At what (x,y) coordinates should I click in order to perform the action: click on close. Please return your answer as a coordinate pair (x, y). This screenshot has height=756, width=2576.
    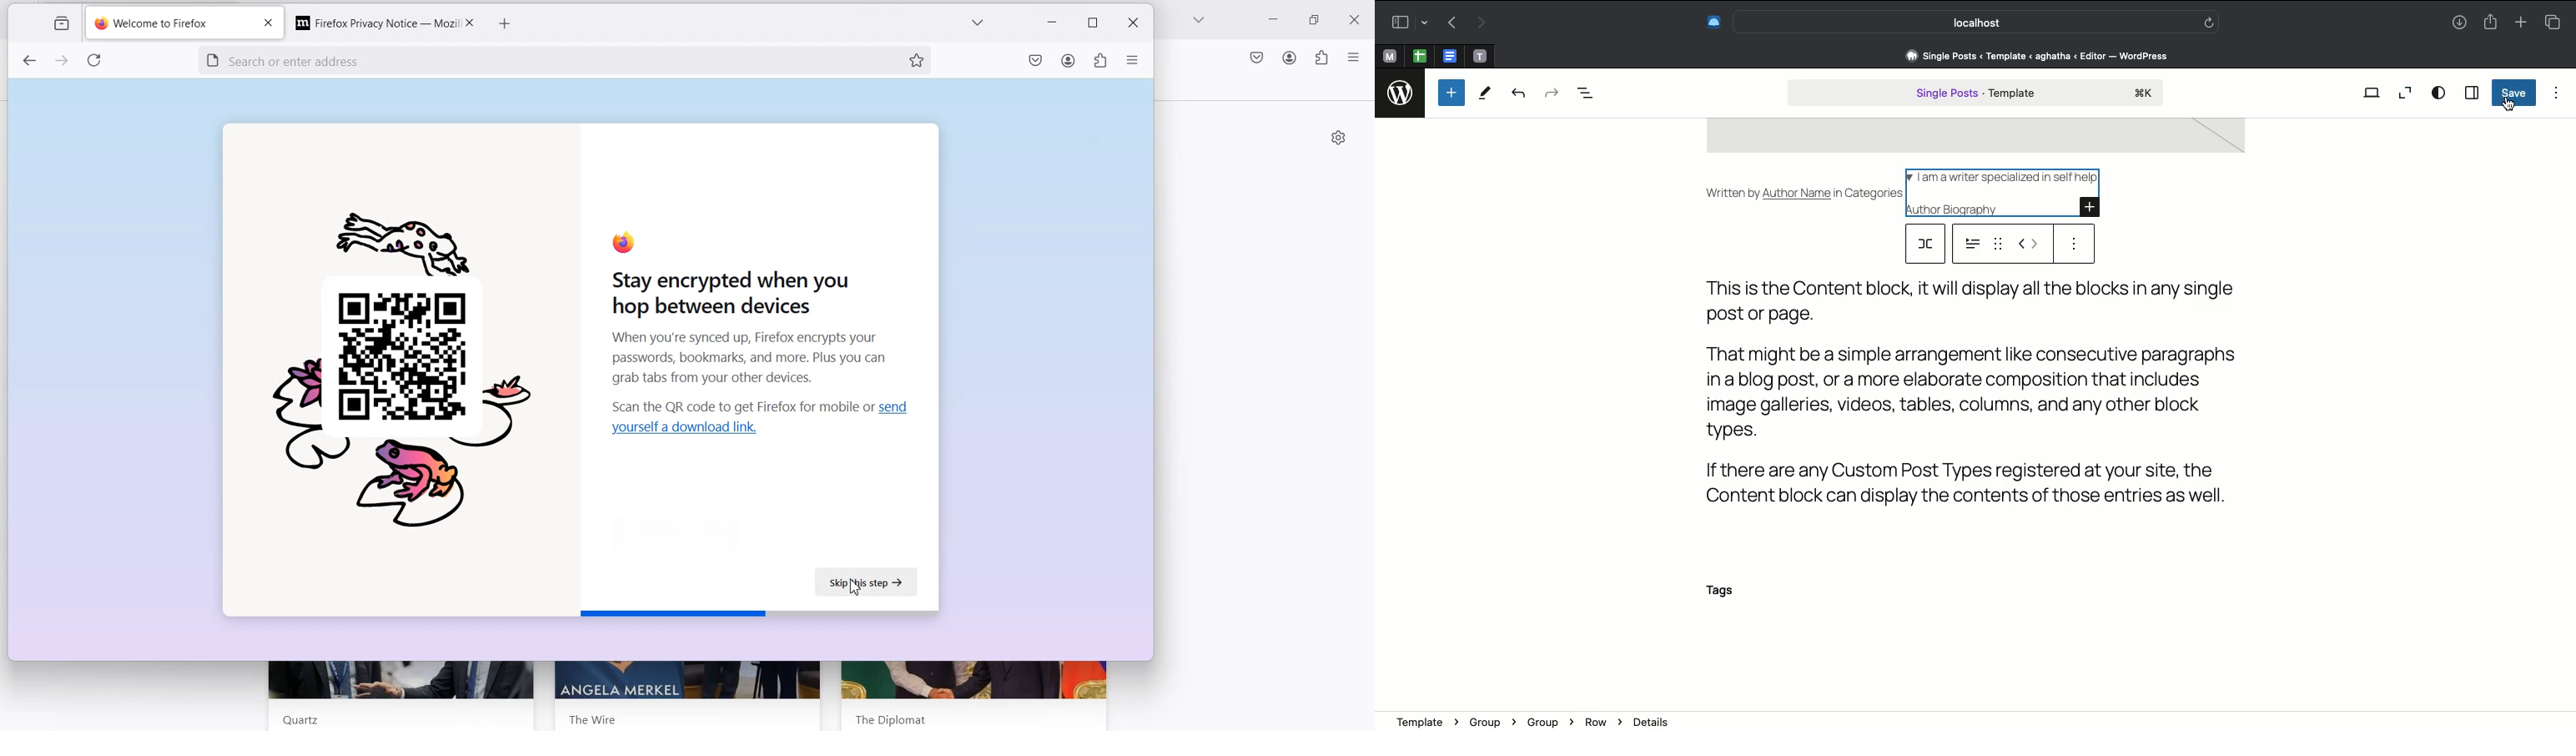
    Looking at the image, I should click on (267, 24).